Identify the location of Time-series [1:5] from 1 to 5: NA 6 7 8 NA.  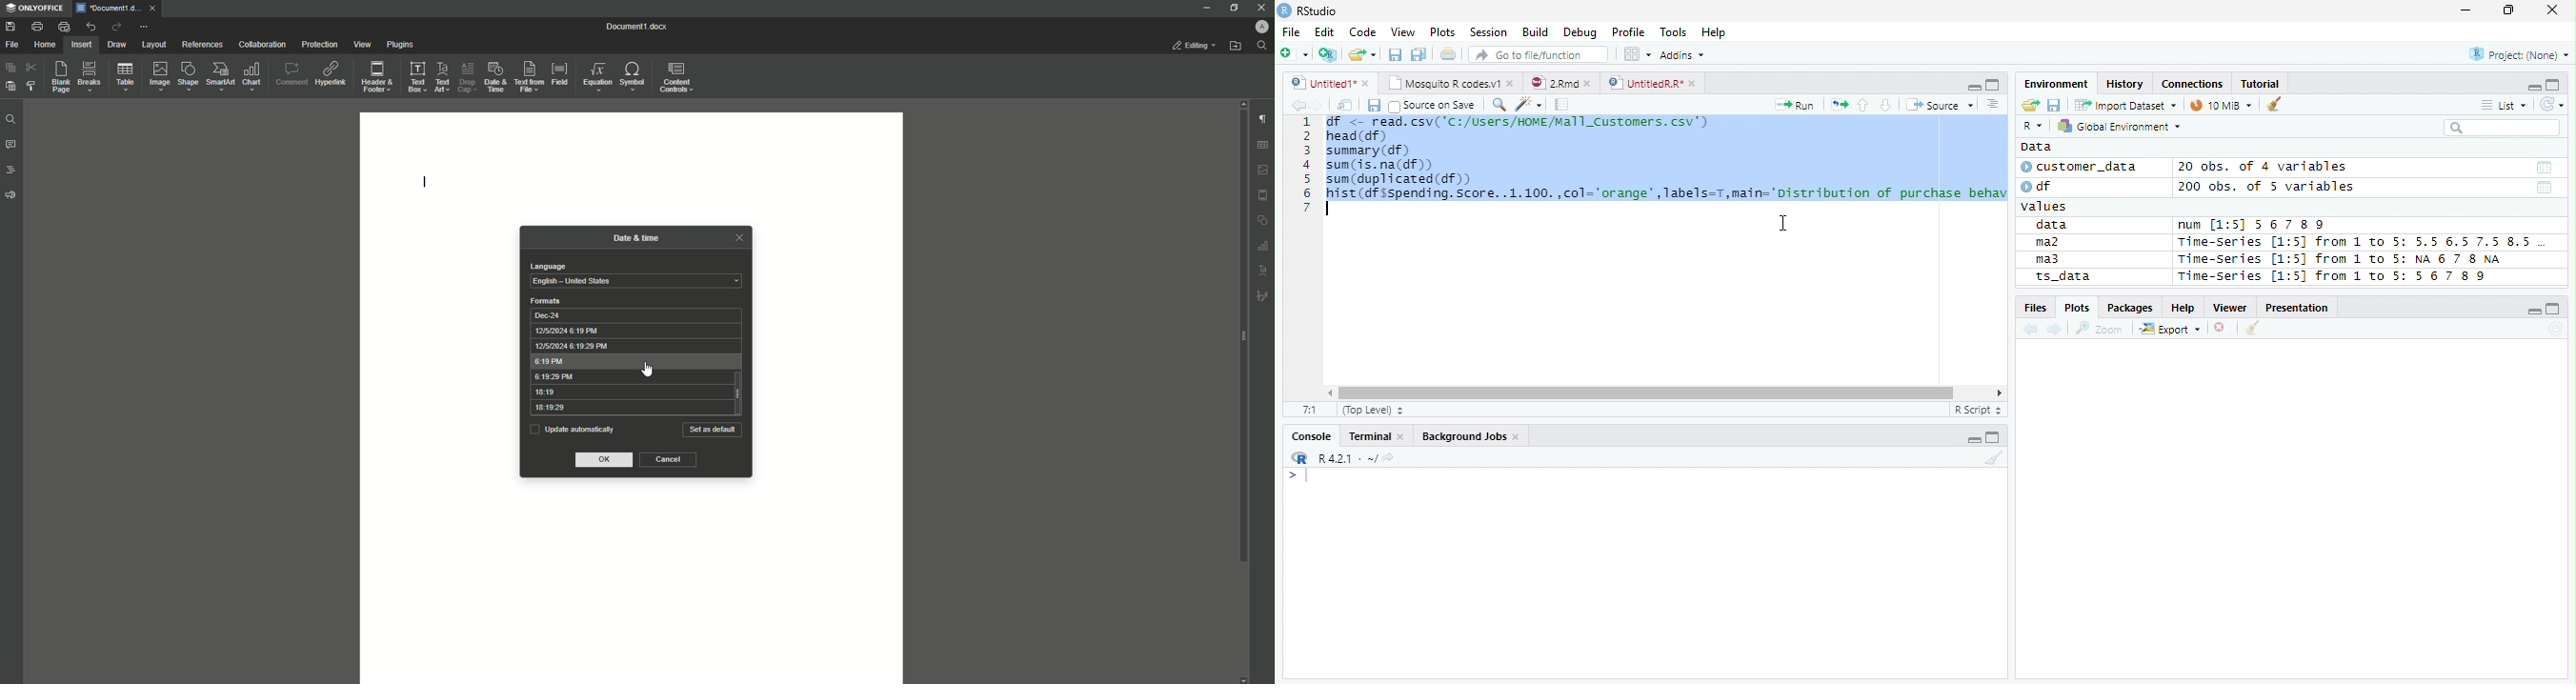
(2347, 260).